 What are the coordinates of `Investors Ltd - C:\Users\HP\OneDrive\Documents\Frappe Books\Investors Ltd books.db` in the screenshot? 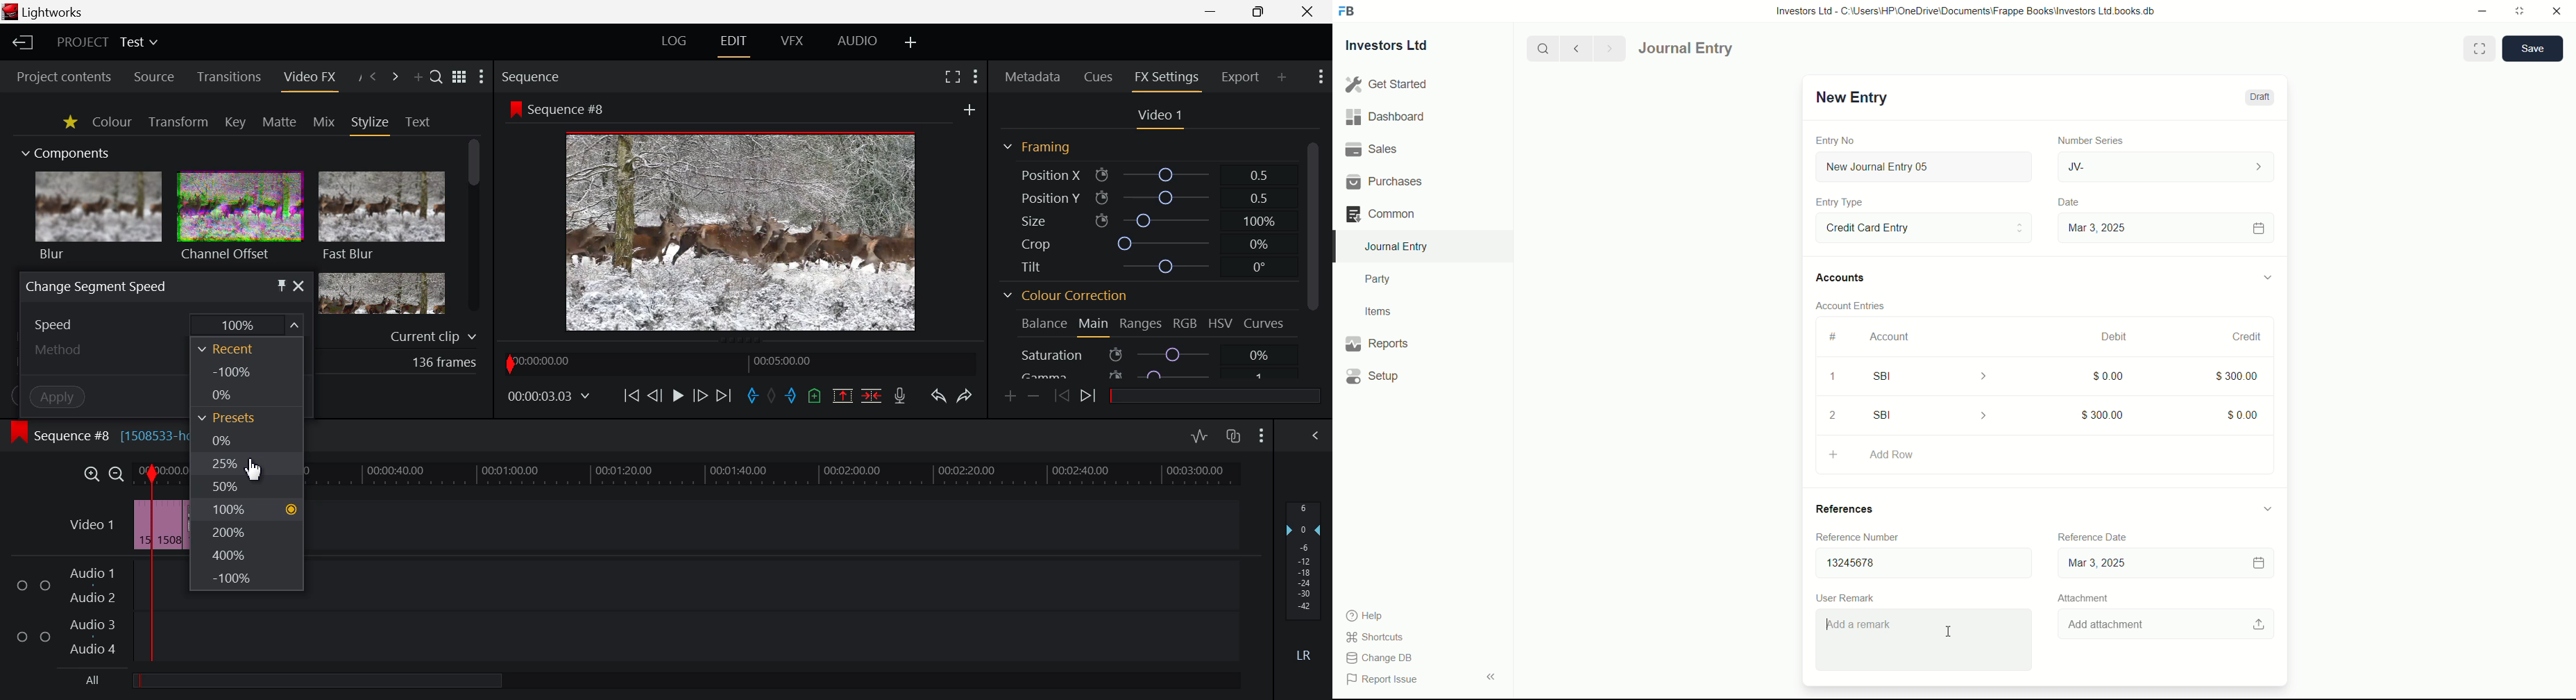 It's located at (1967, 10).